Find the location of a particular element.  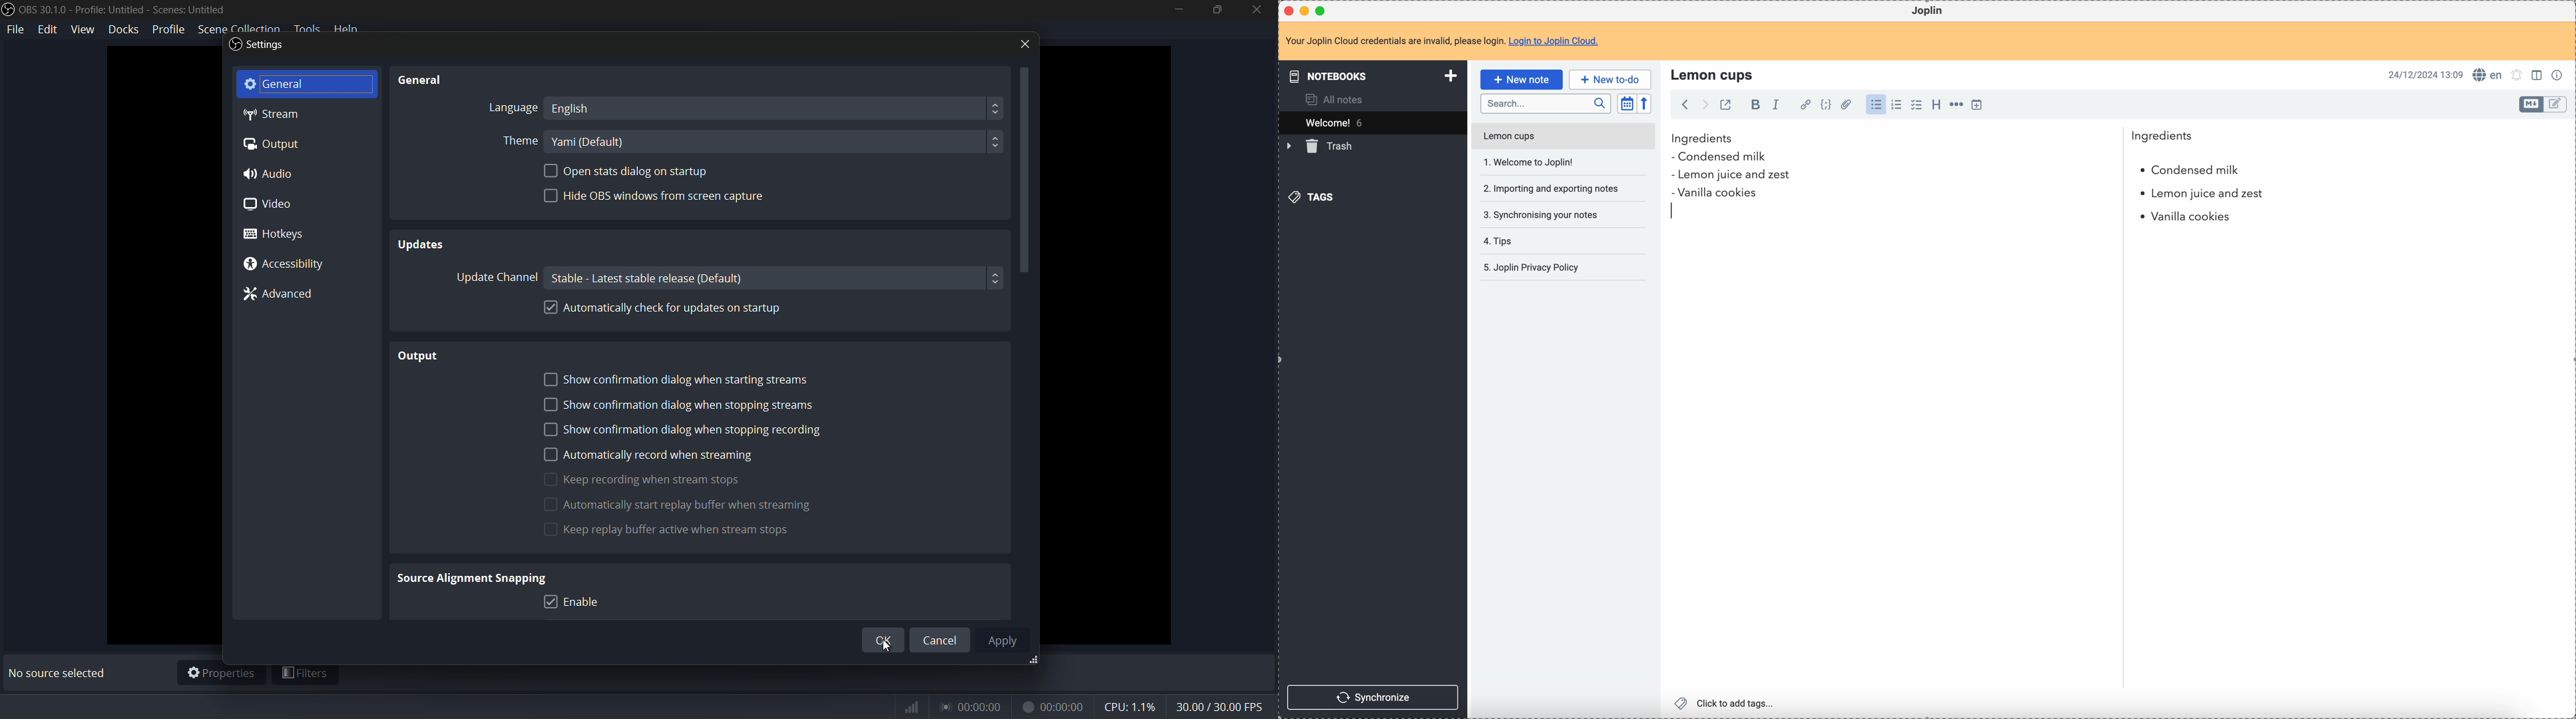

Output is located at coordinates (413, 356).